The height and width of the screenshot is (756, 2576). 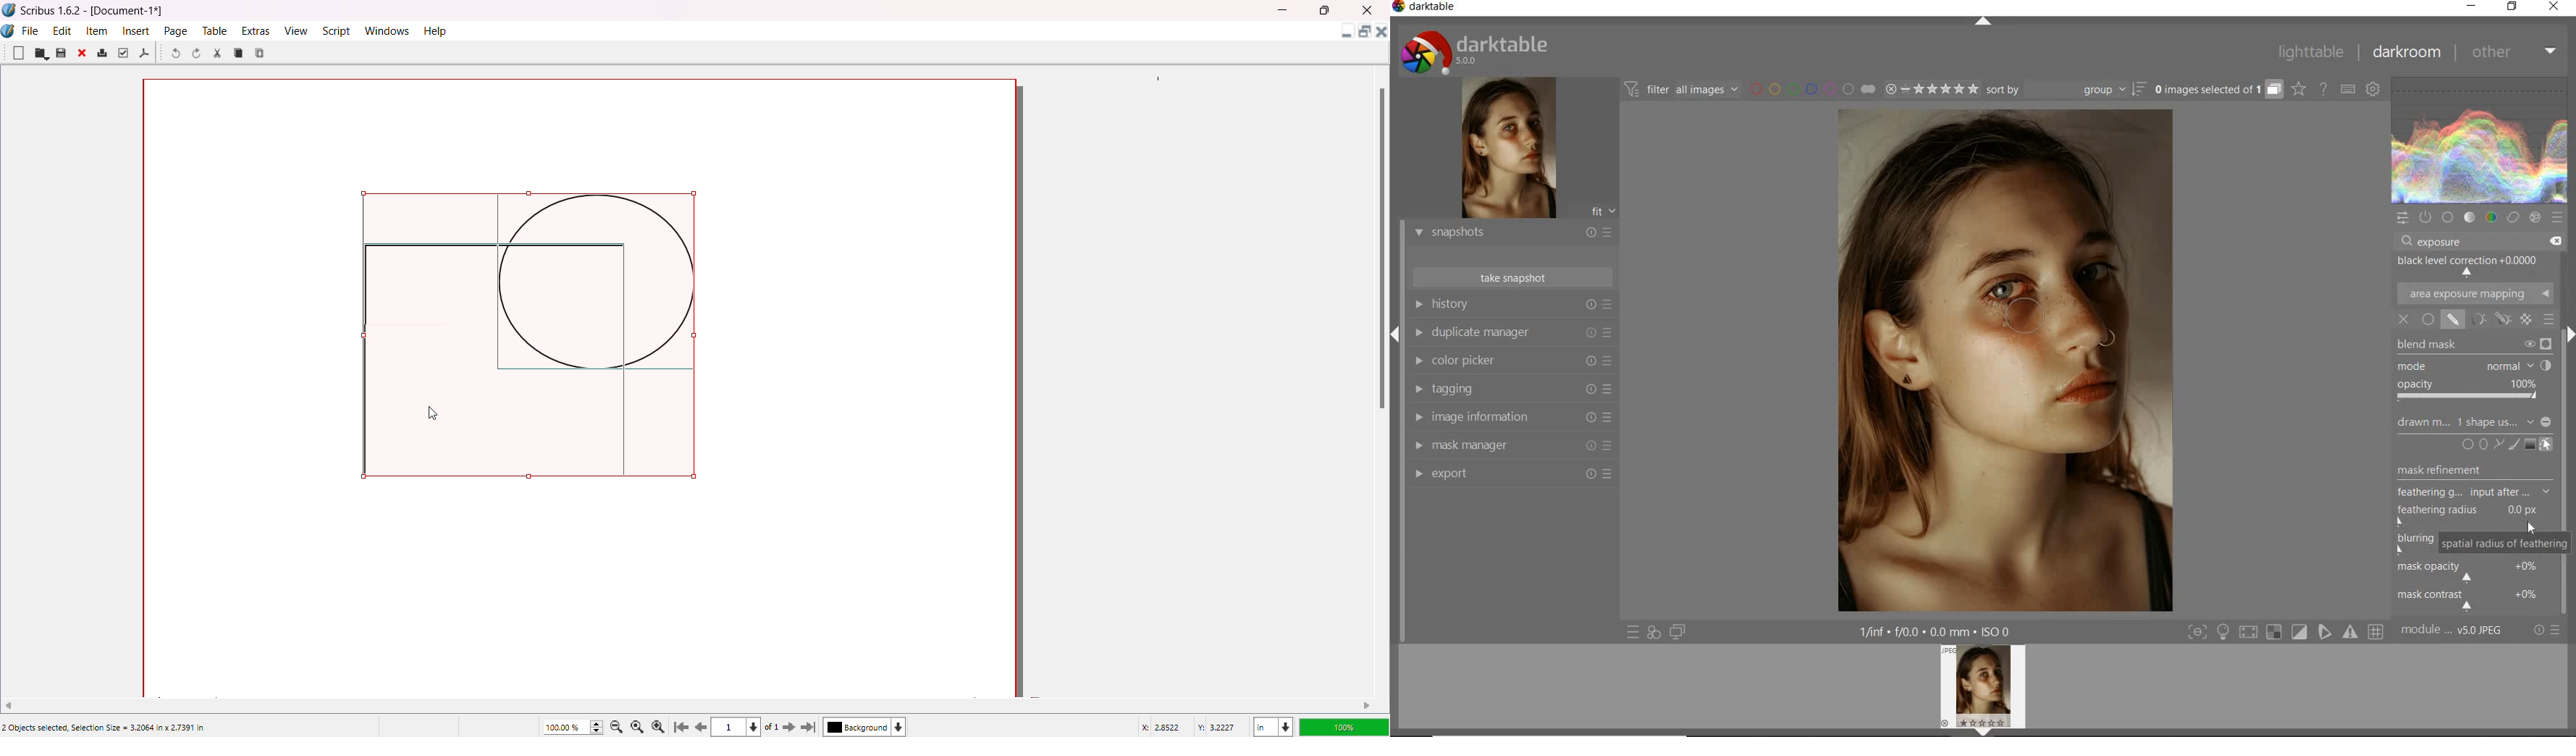 What do you see at coordinates (390, 30) in the screenshot?
I see `Windows` at bounding box center [390, 30].